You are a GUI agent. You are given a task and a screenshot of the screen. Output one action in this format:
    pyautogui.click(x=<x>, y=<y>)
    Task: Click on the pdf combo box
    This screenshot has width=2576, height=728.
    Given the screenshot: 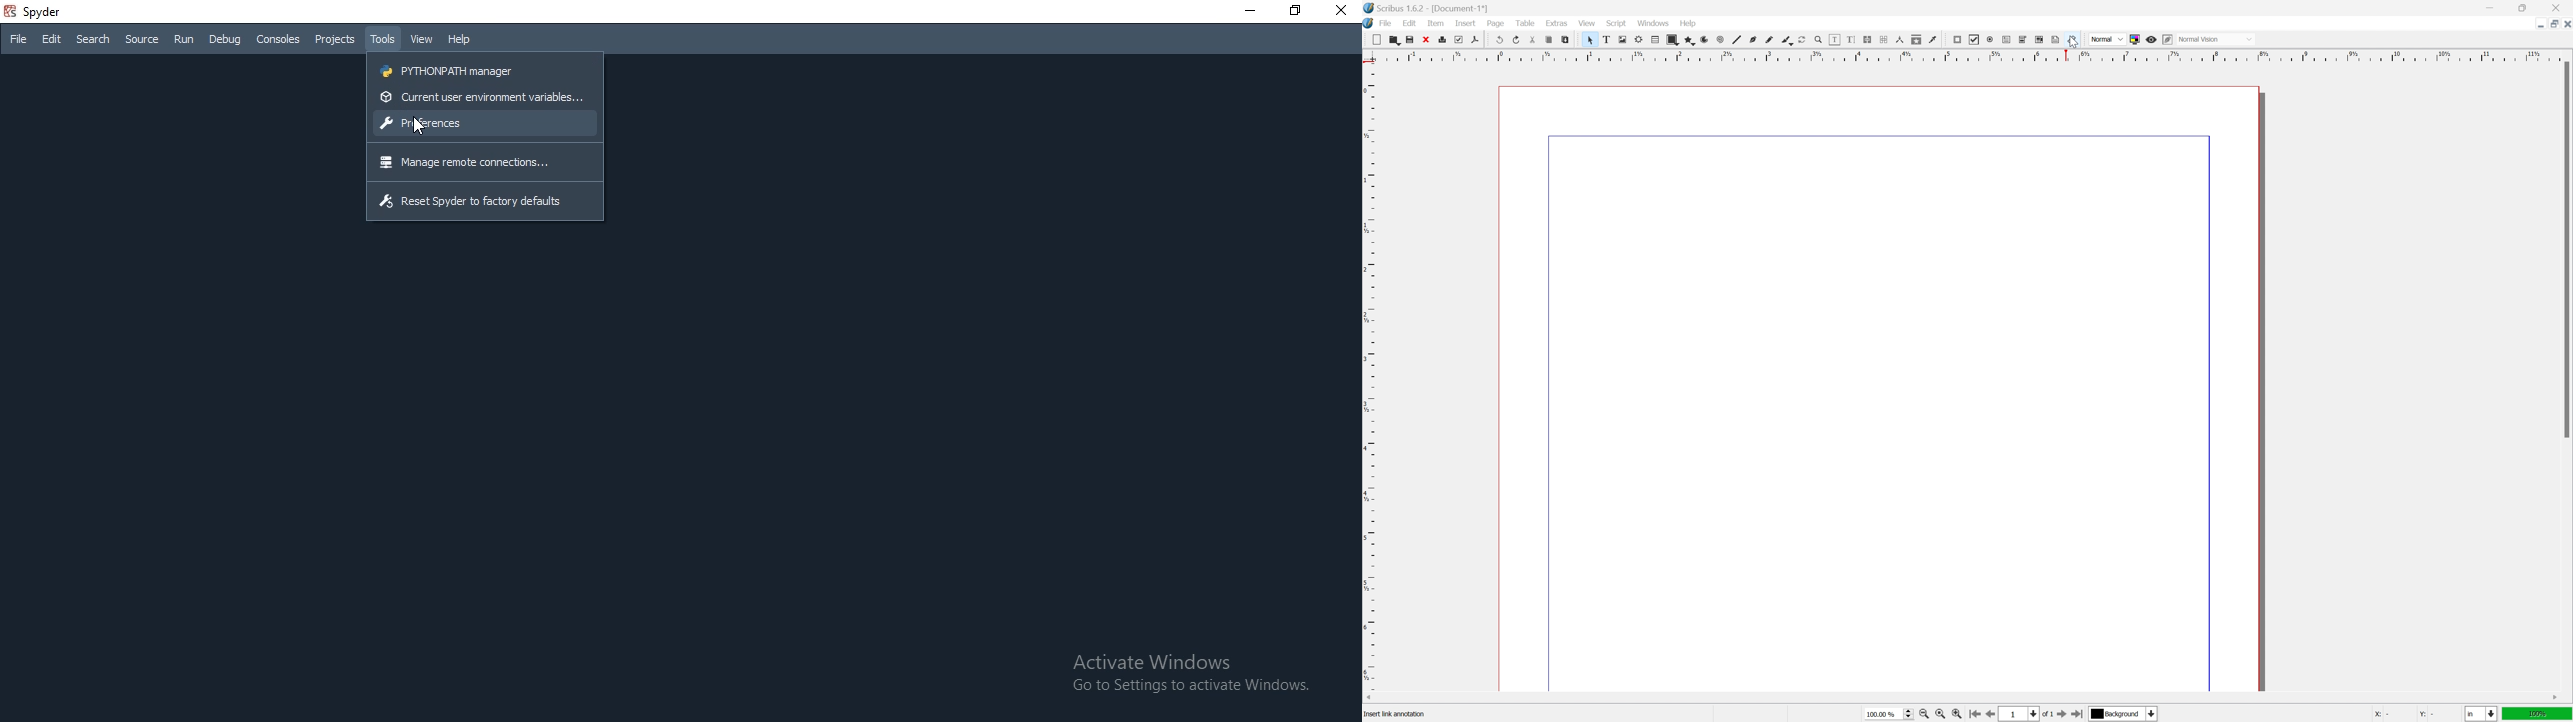 What is the action you would take?
    pyautogui.click(x=2023, y=40)
    